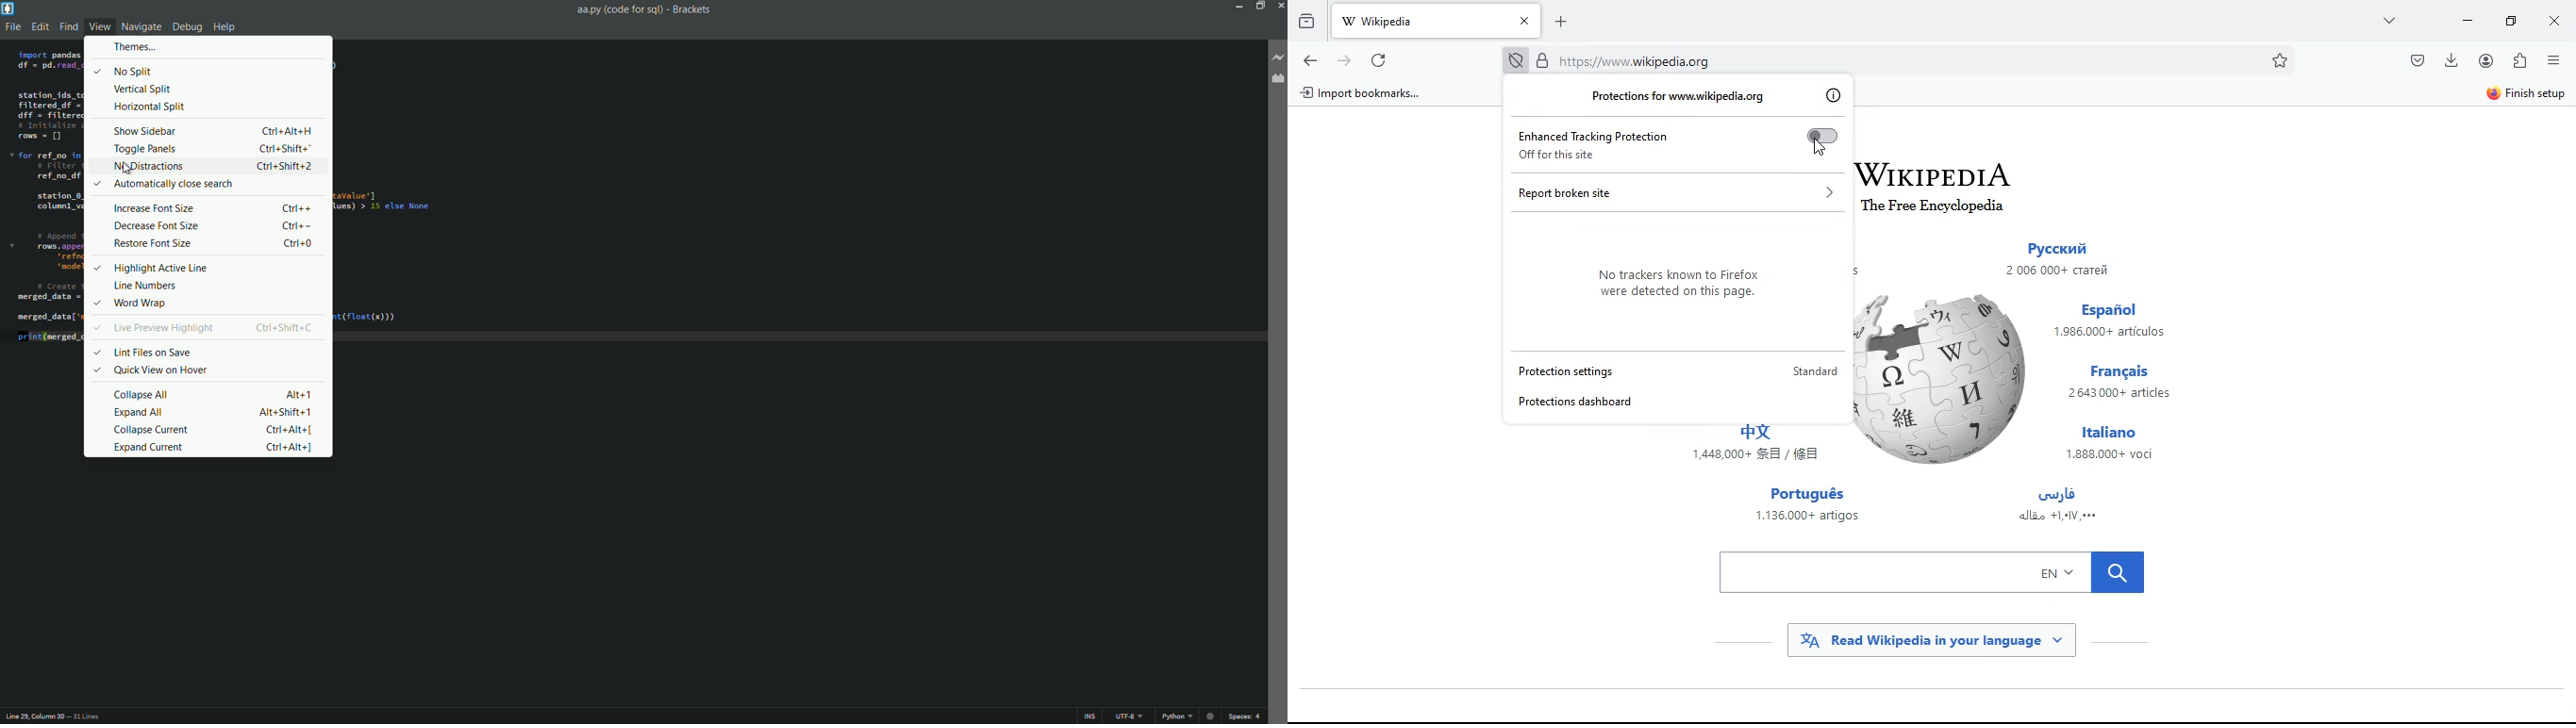  What do you see at coordinates (1093, 715) in the screenshot?
I see `ins` at bounding box center [1093, 715].